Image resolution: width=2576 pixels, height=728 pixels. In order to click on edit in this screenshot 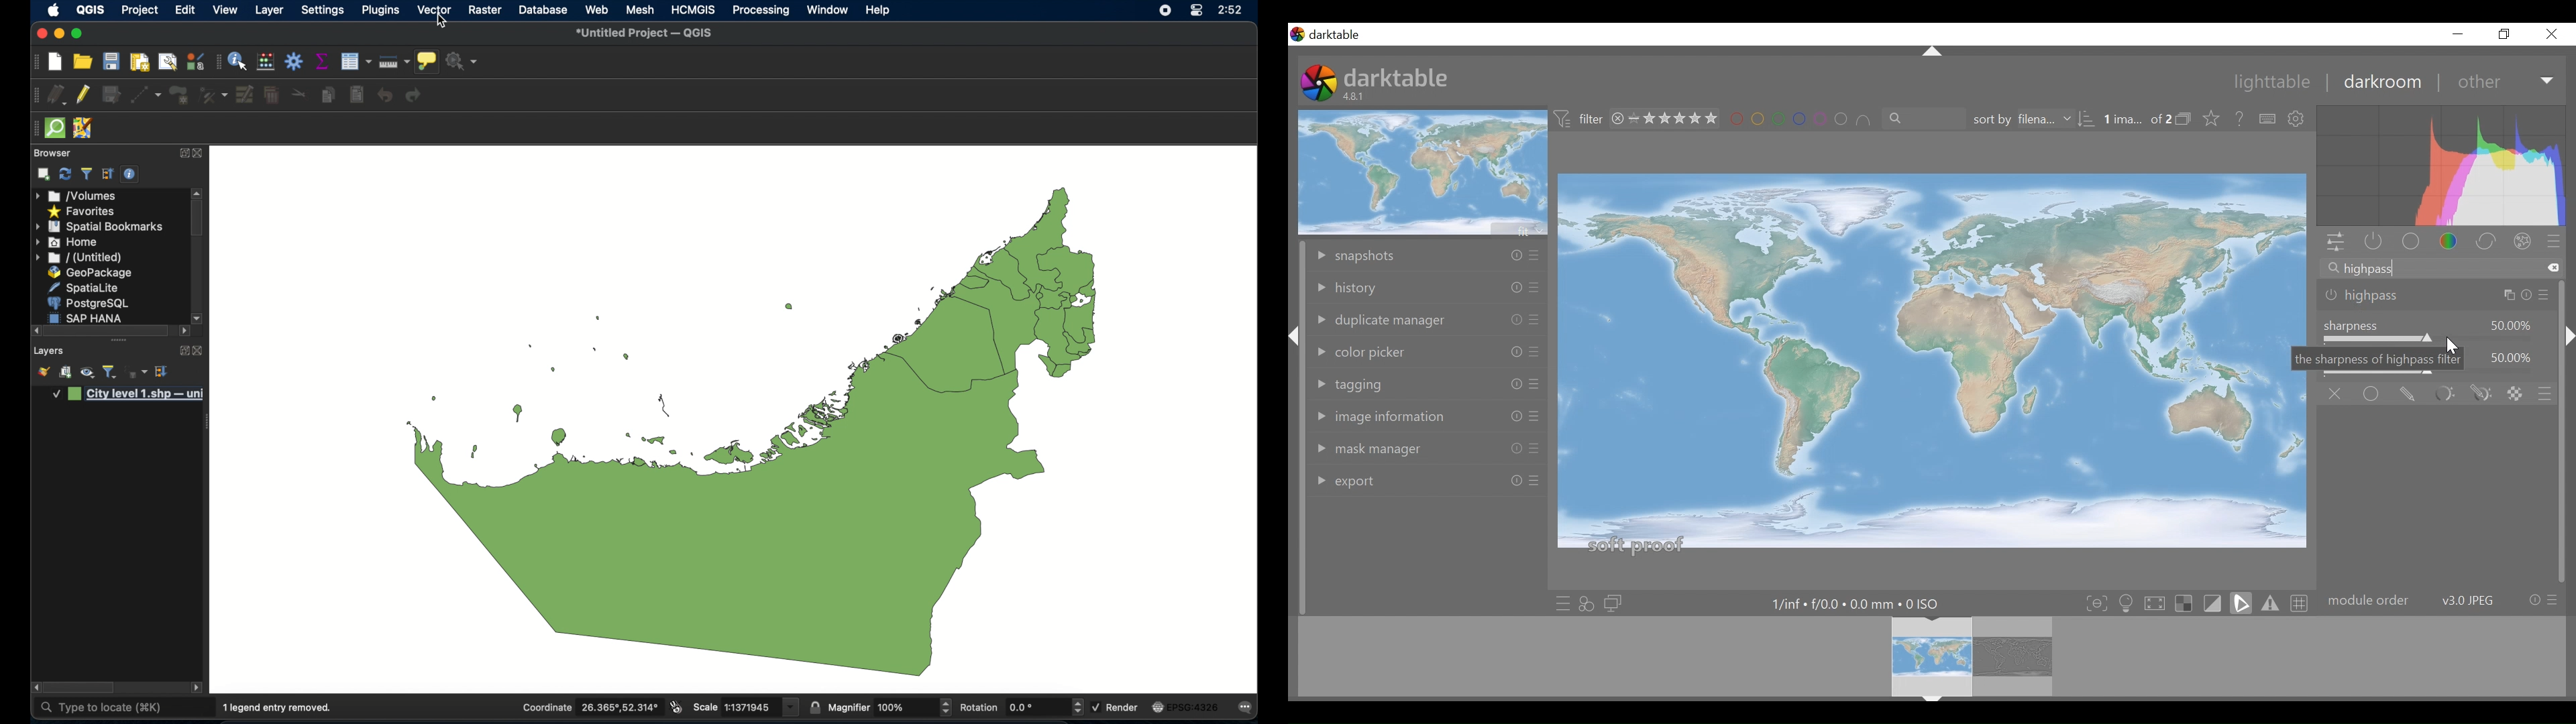, I will do `click(184, 10)`.